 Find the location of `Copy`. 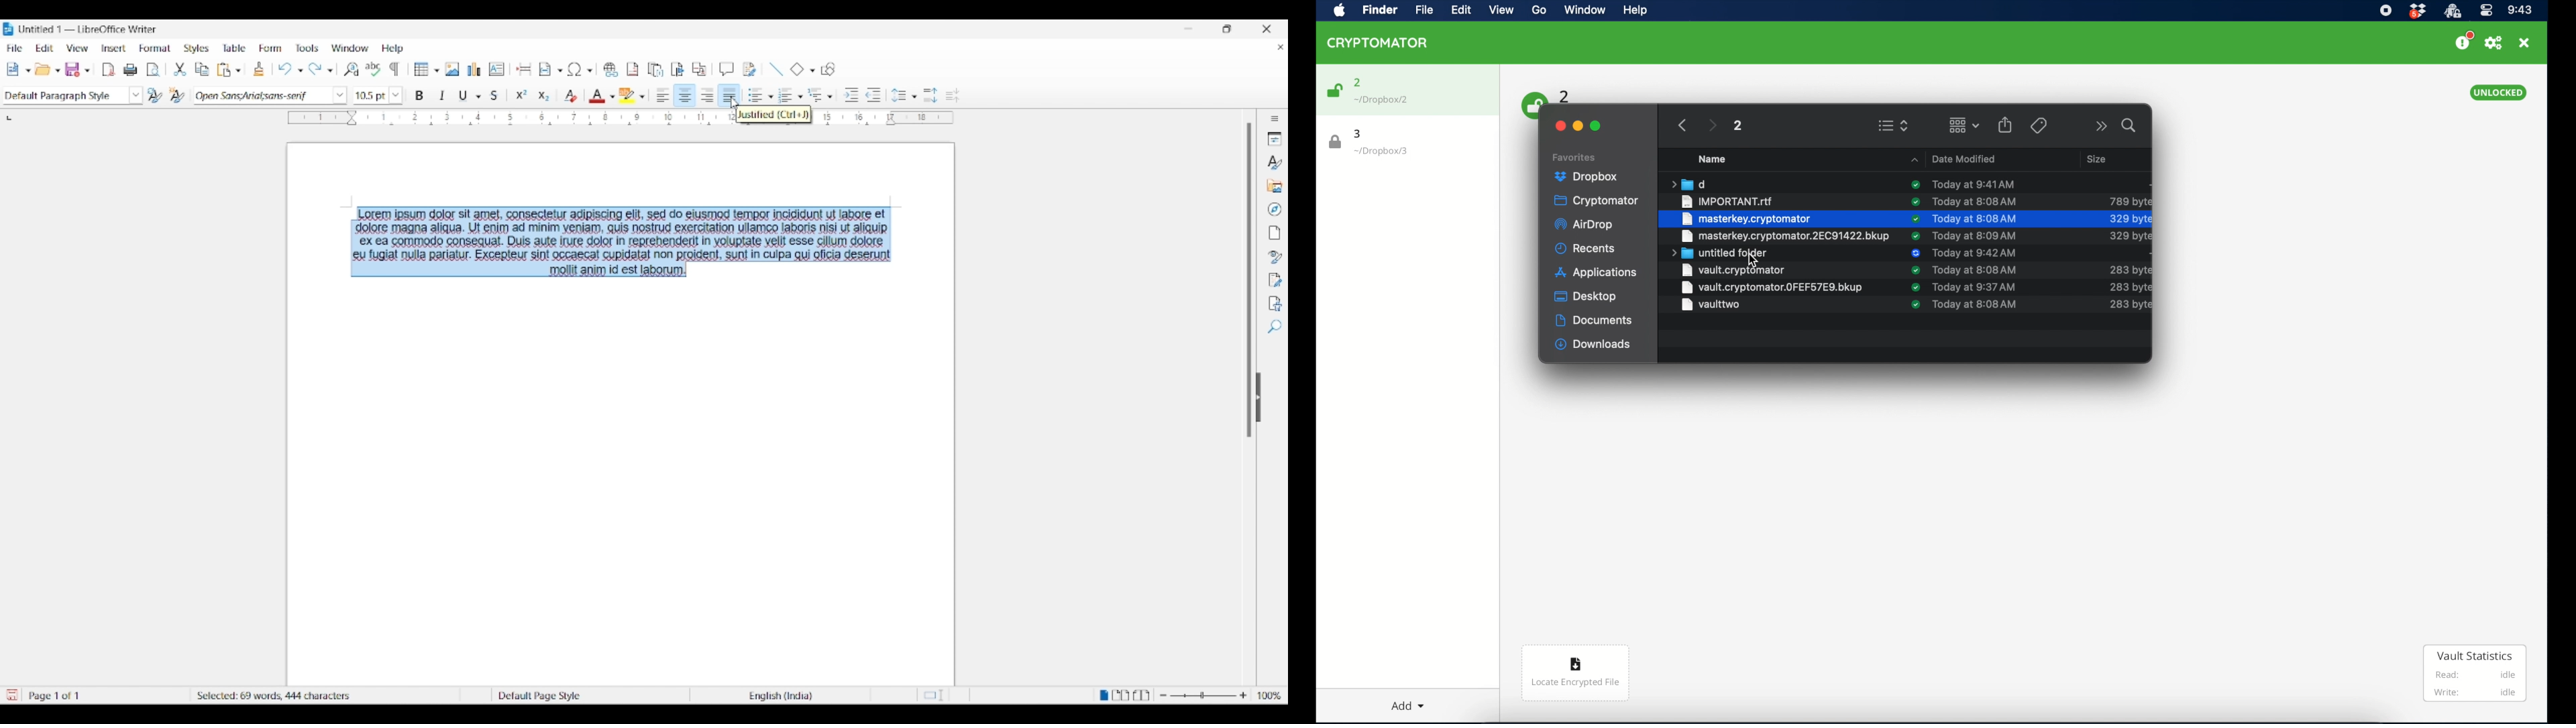

Copy is located at coordinates (202, 69).